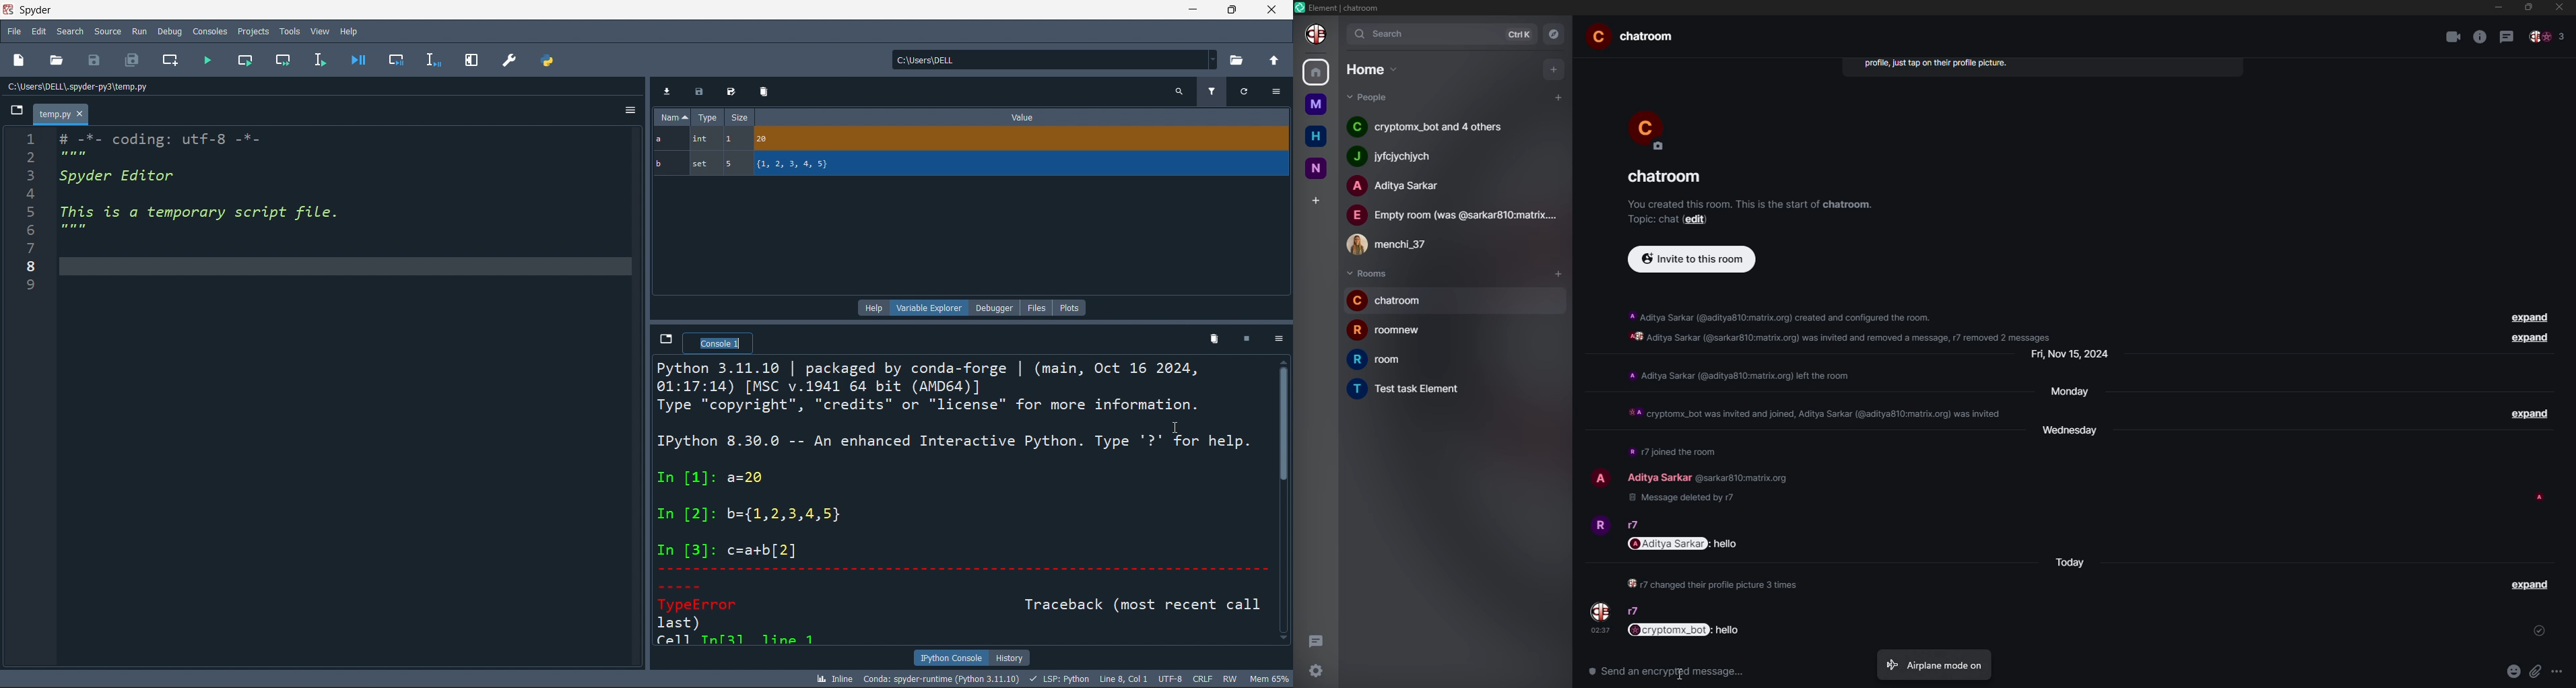  What do you see at coordinates (1411, 389) in the screenshot?
I see `room` at bounding box center [1411, 389].